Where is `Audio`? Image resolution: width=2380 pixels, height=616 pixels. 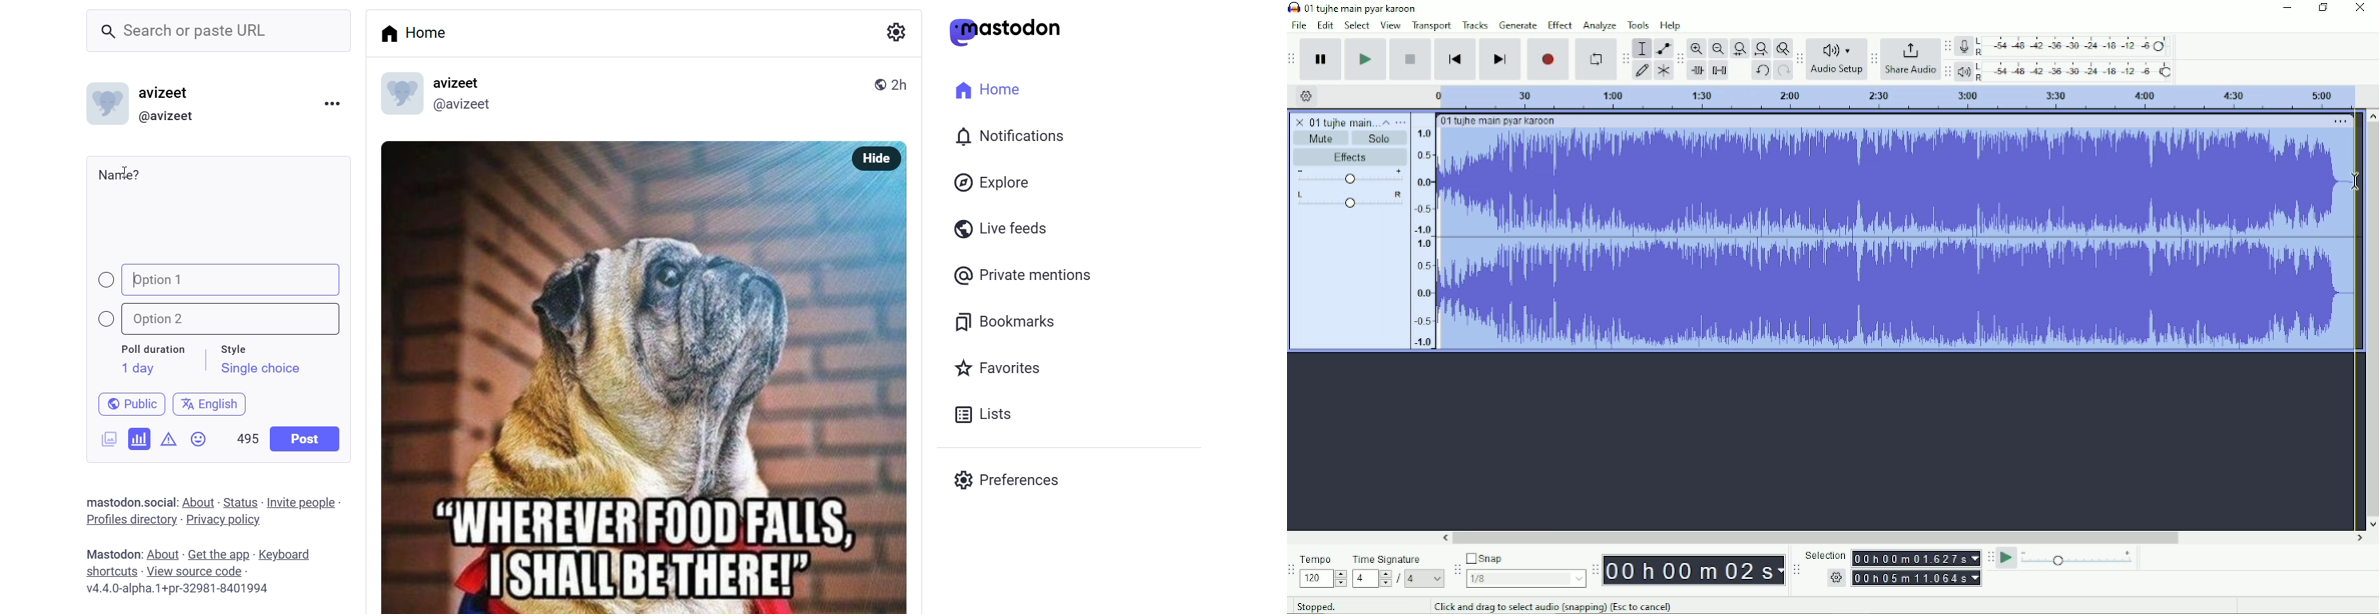 Audio is located at coordinates (1899, 238).